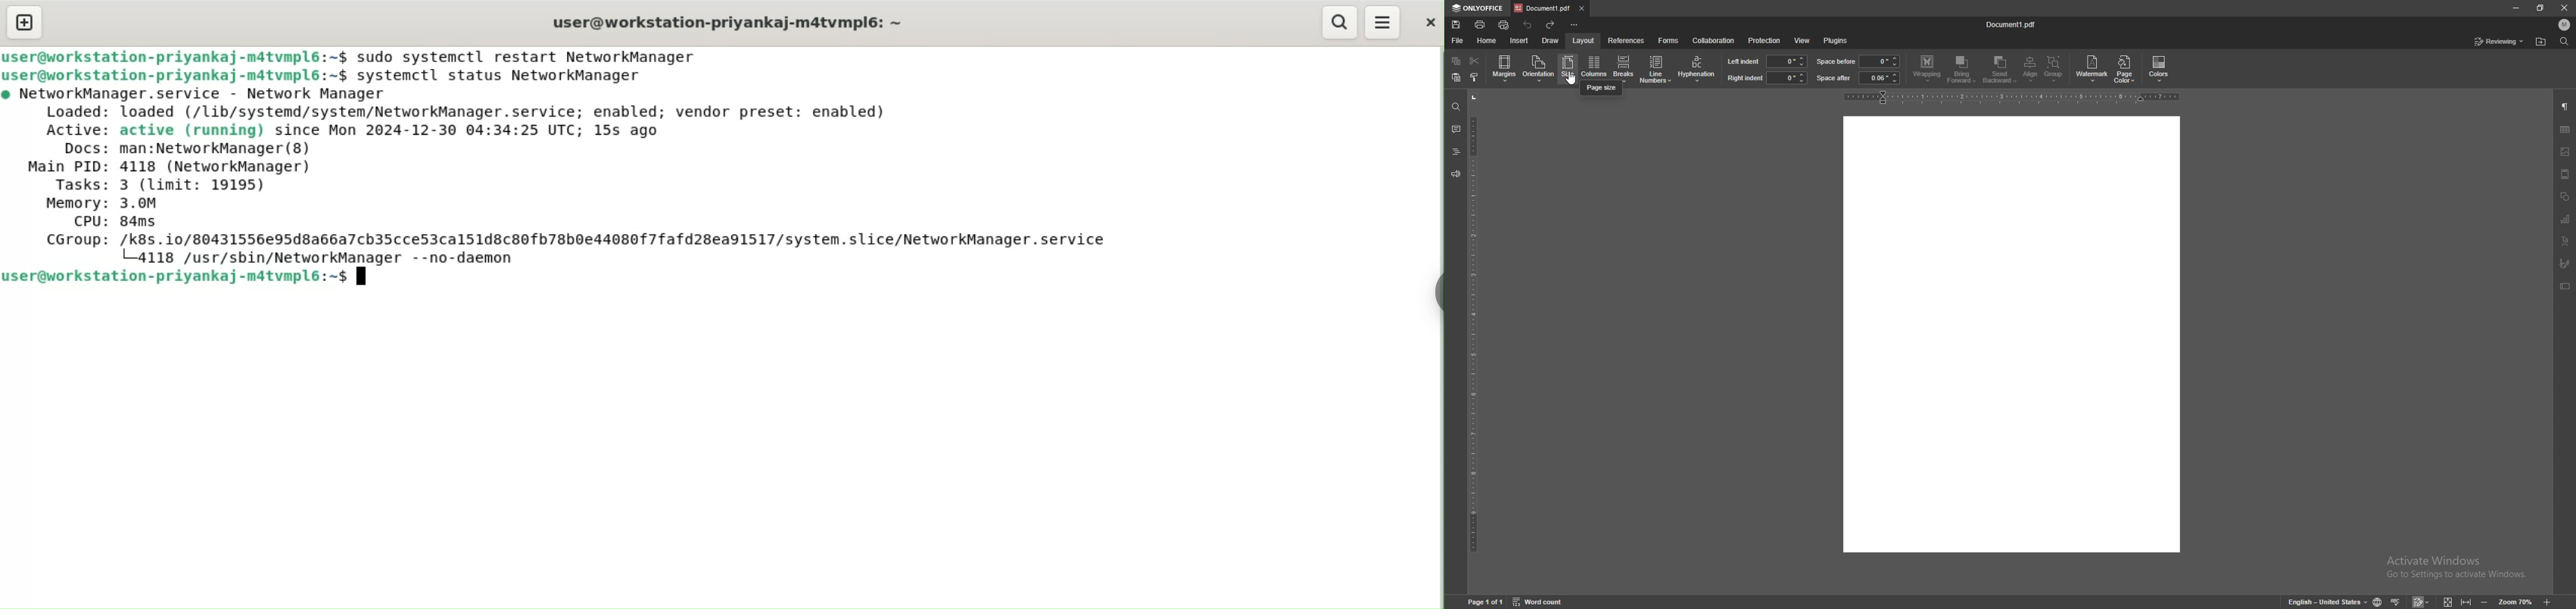 The height and width of the screenshot is (616, 2576). I want to click on zoom 70%, so click(2515, 602).